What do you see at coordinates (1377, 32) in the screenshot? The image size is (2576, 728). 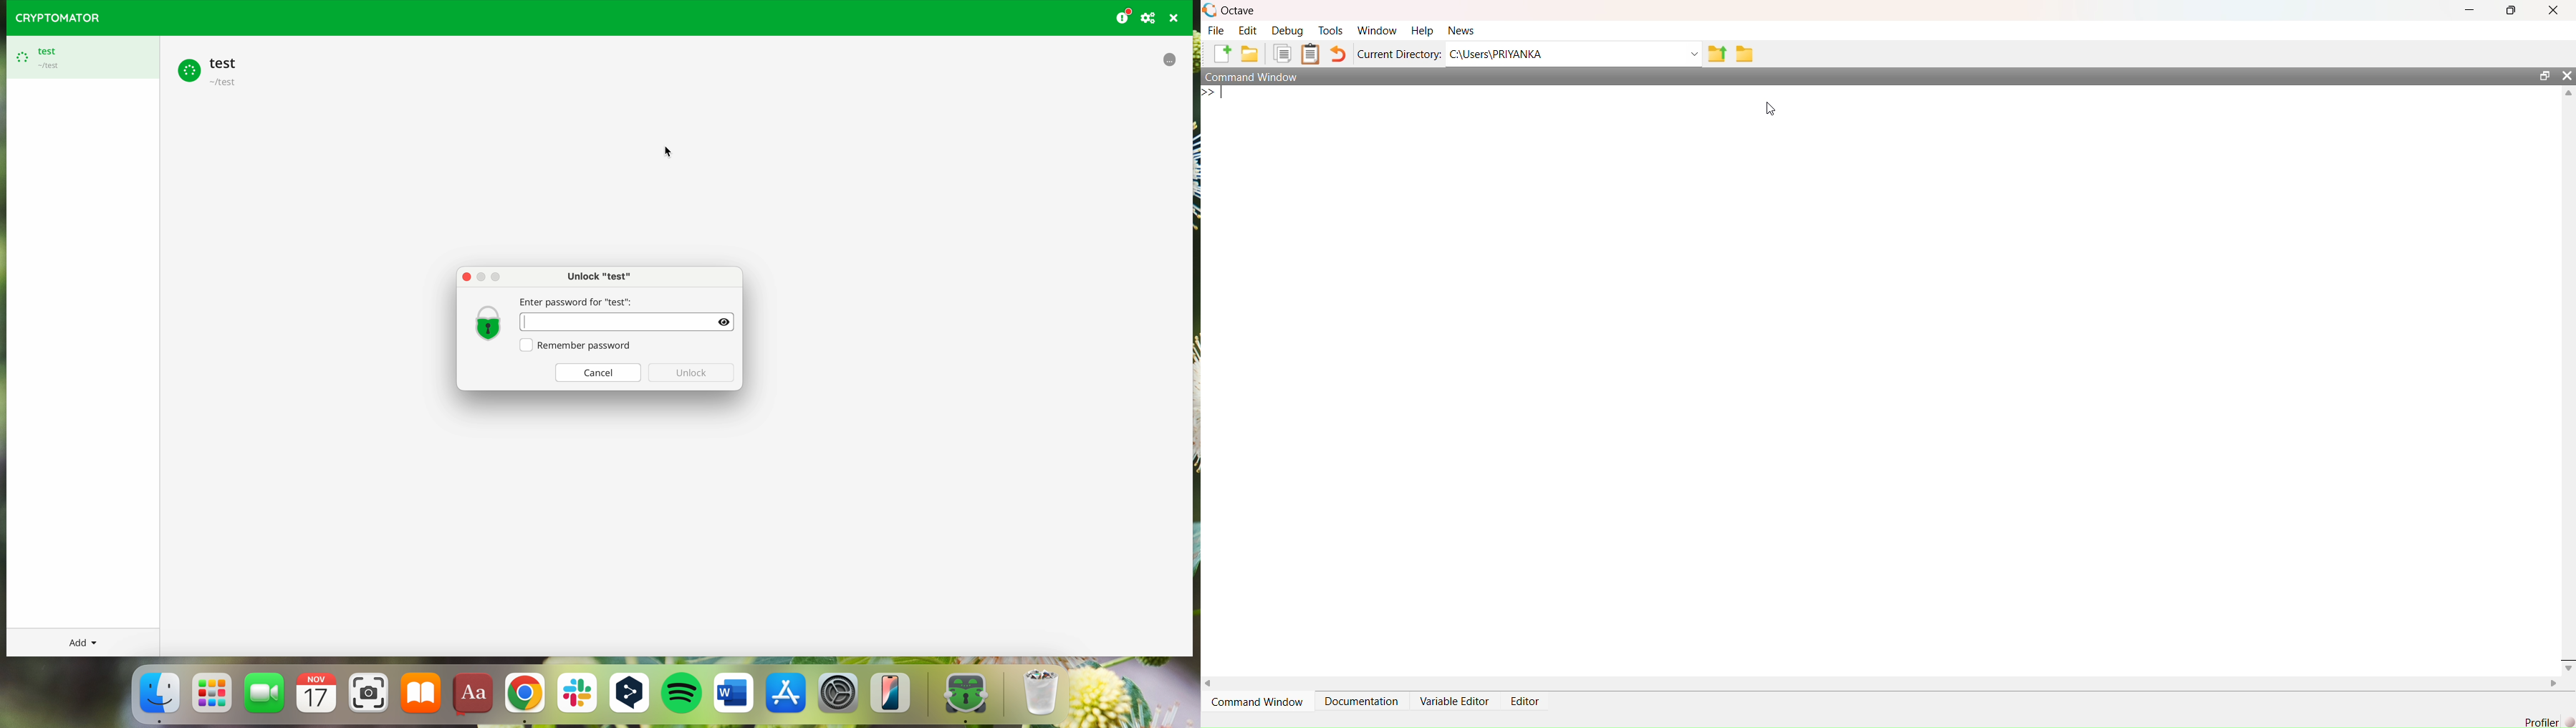 I see `Window` at bounding box center [1377, 32].